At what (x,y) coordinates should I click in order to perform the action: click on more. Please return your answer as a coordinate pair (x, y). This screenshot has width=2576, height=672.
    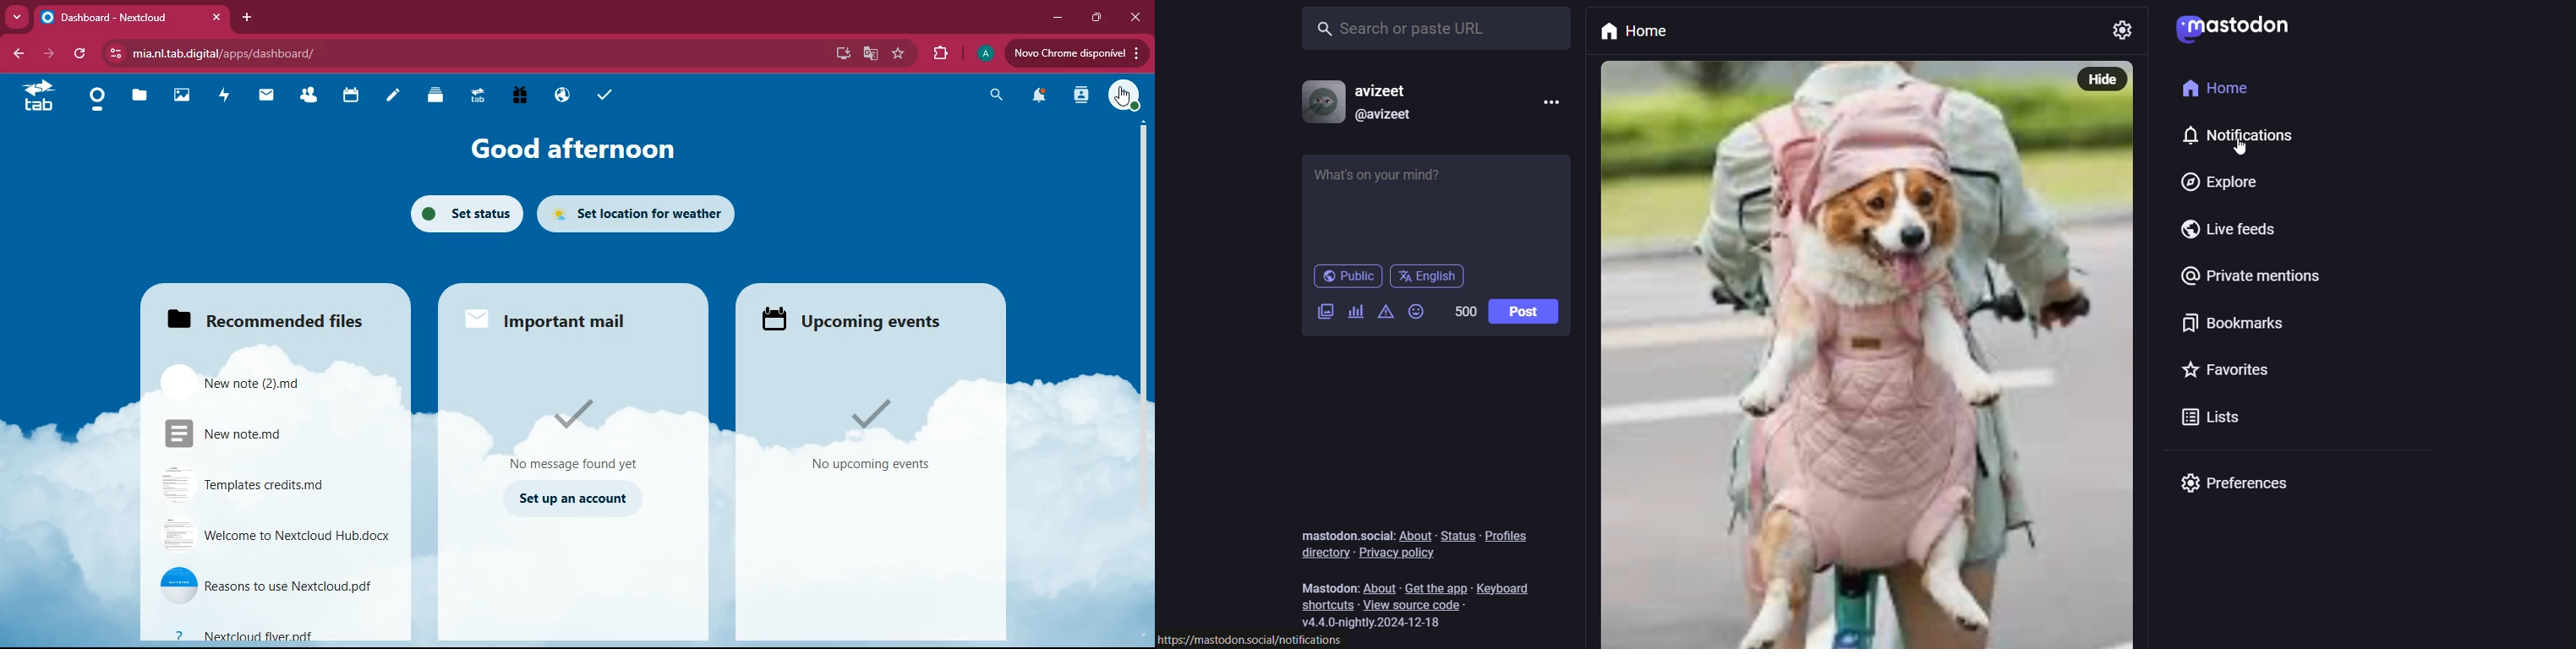
    Looking at the image, I should click on (16, 18).